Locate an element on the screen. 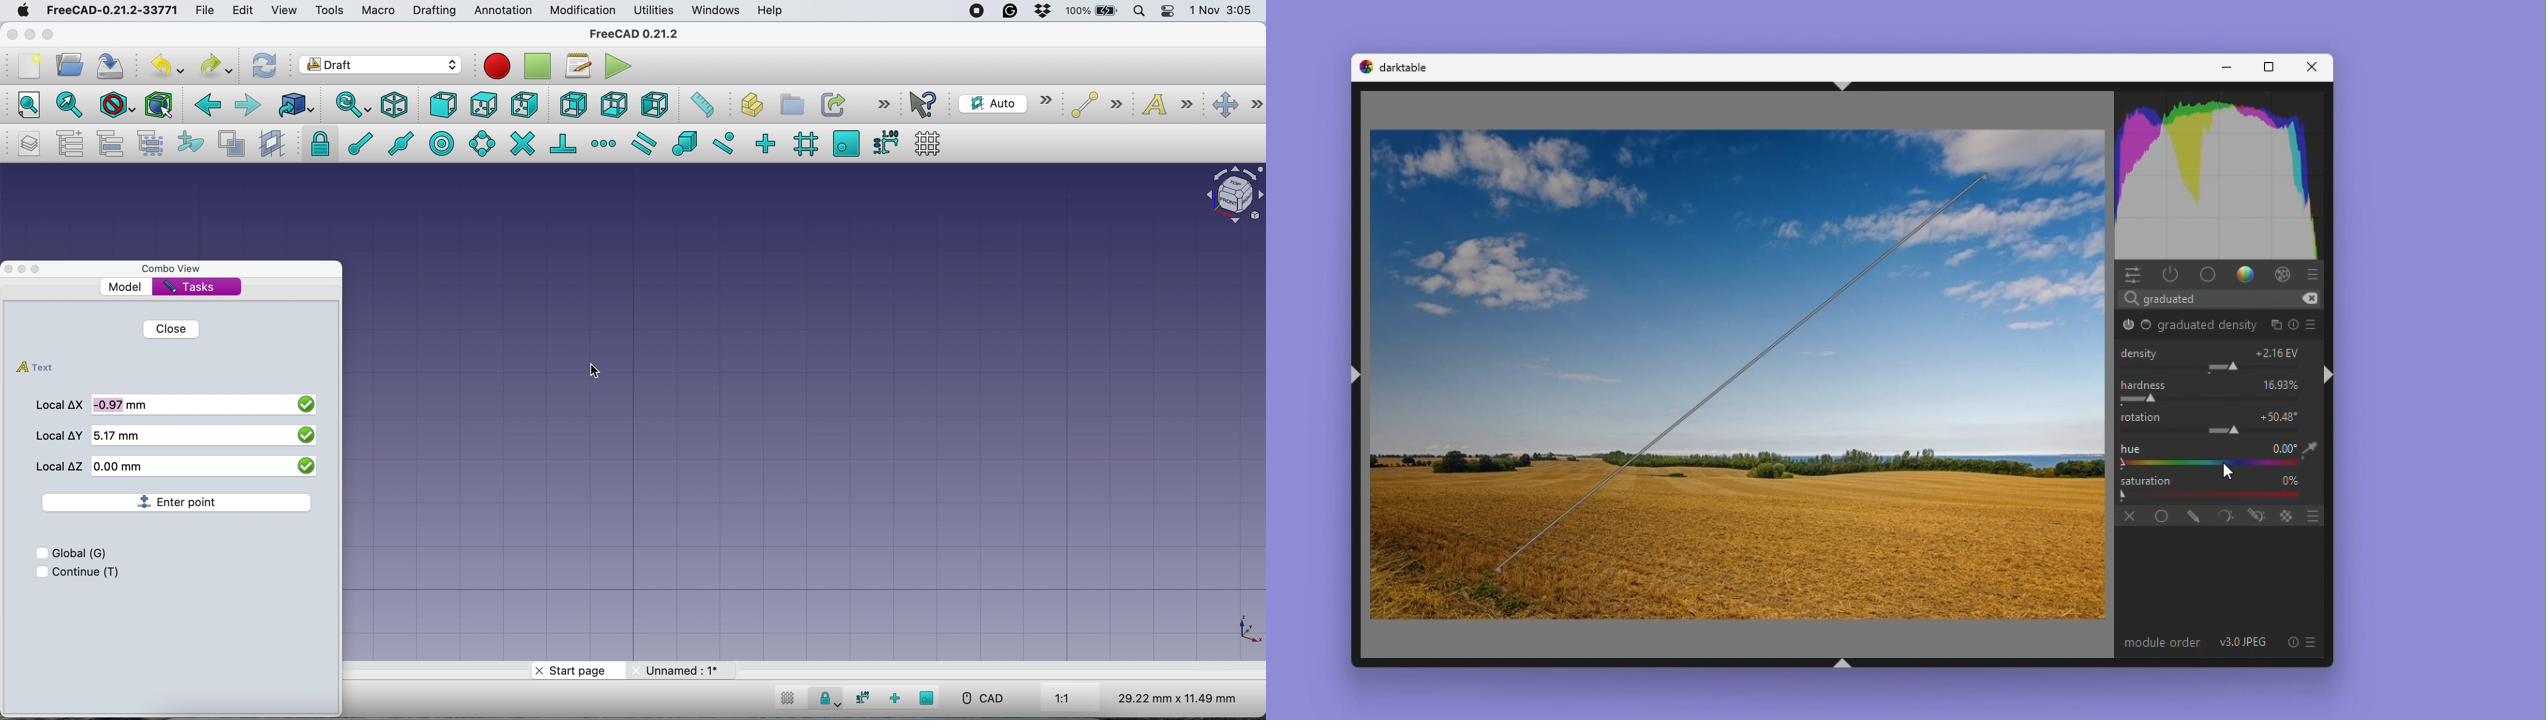 The image size is (2548, 728). select group is located at coordinates (146, 140).